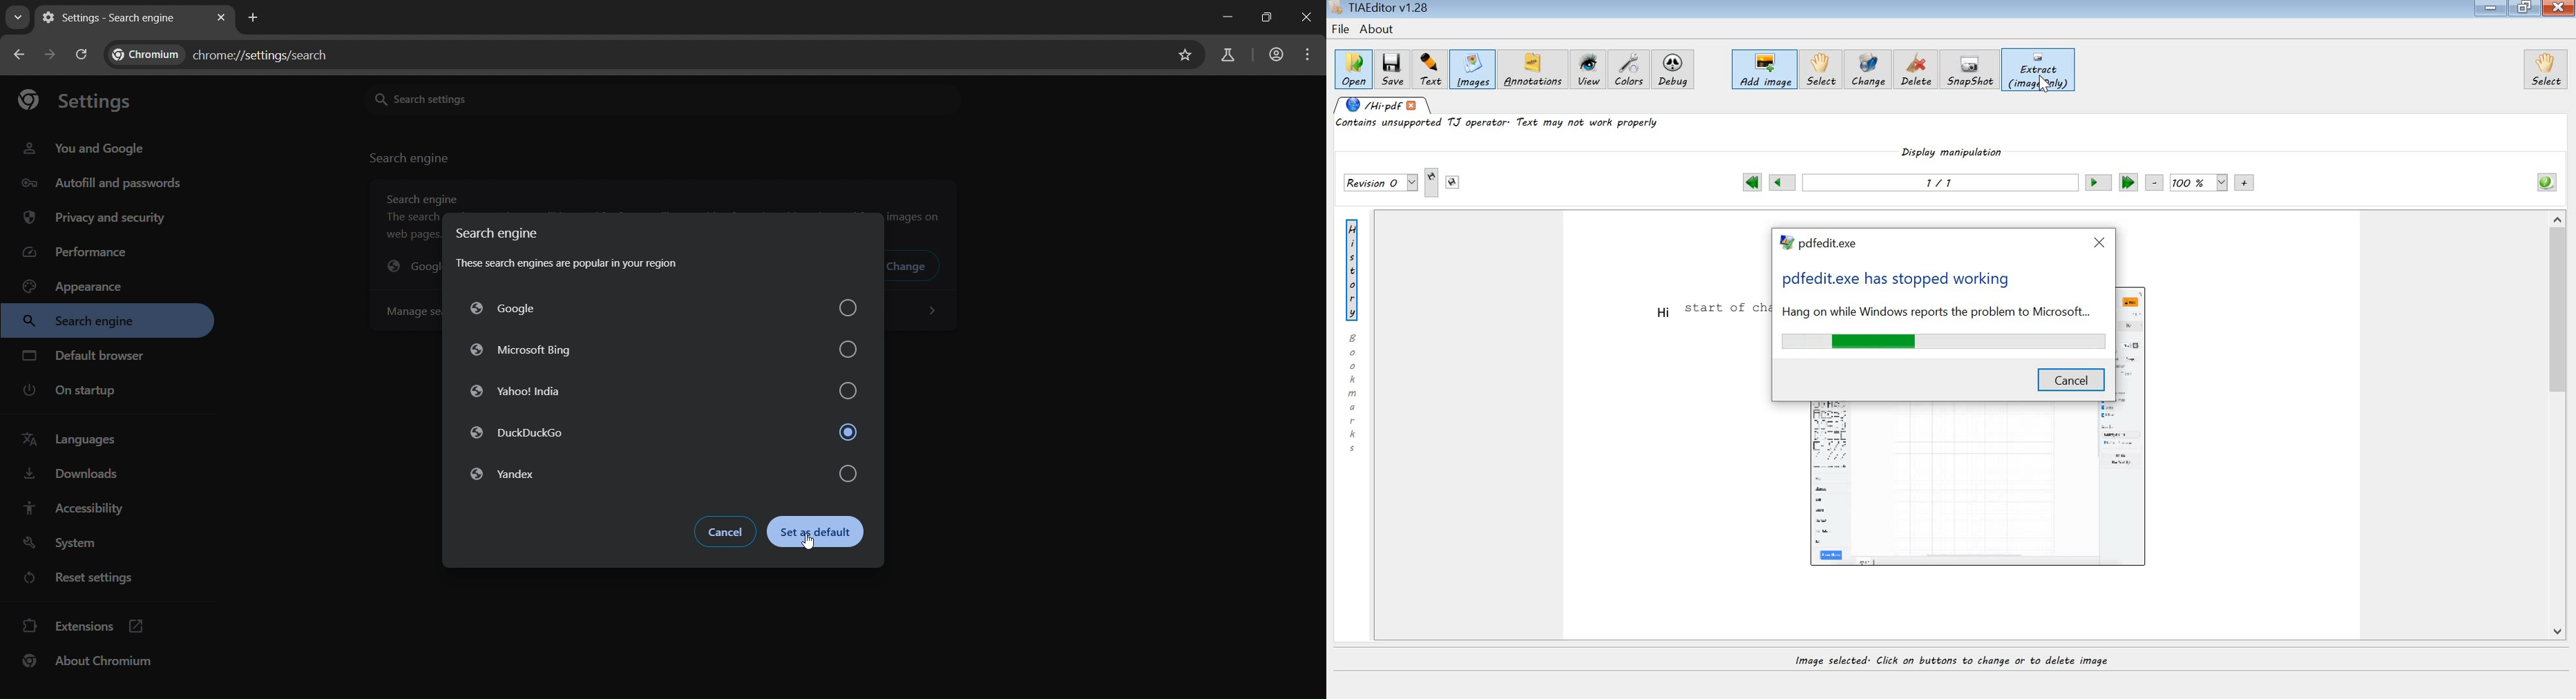  What do you see at coordinates (1228, 16) in the screenshot?
I see `minimize` at bounding box center [1228, 16].